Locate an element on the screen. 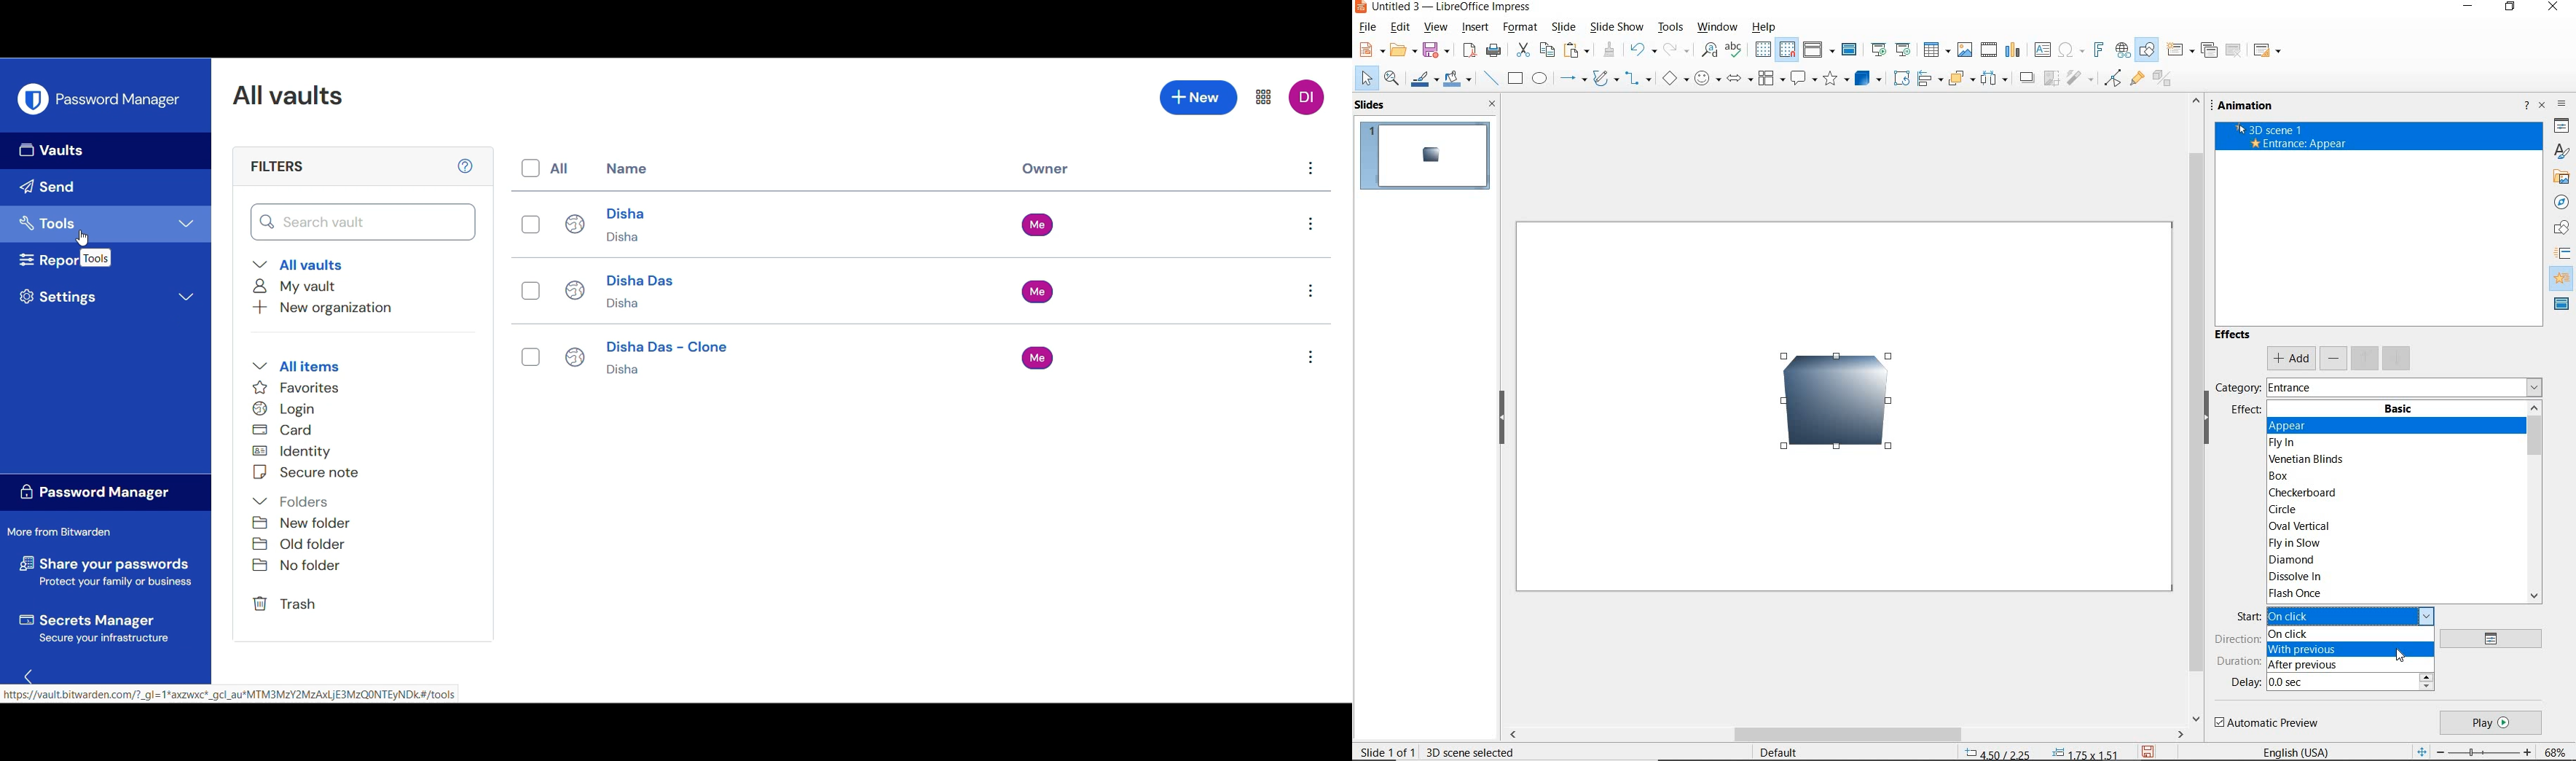  3D Scene 1 is located at coordinates (2379, 128).